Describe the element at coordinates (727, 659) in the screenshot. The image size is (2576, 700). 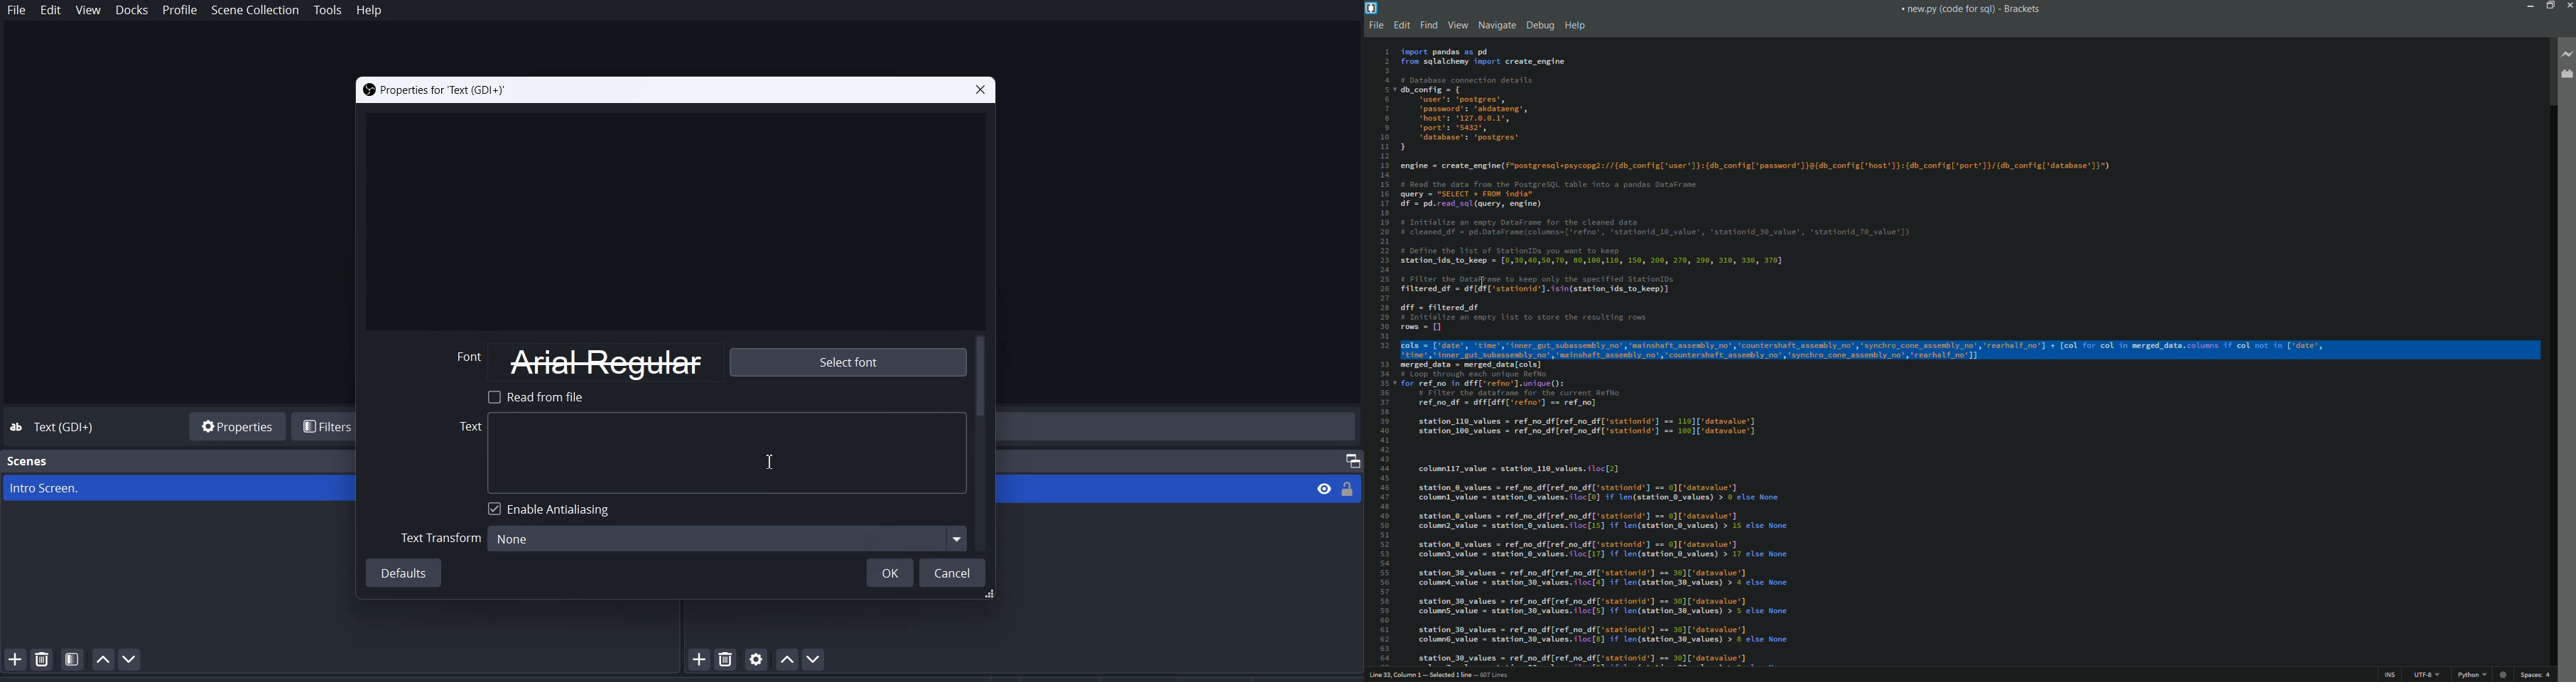
I see `Remove selected Source` at that location.